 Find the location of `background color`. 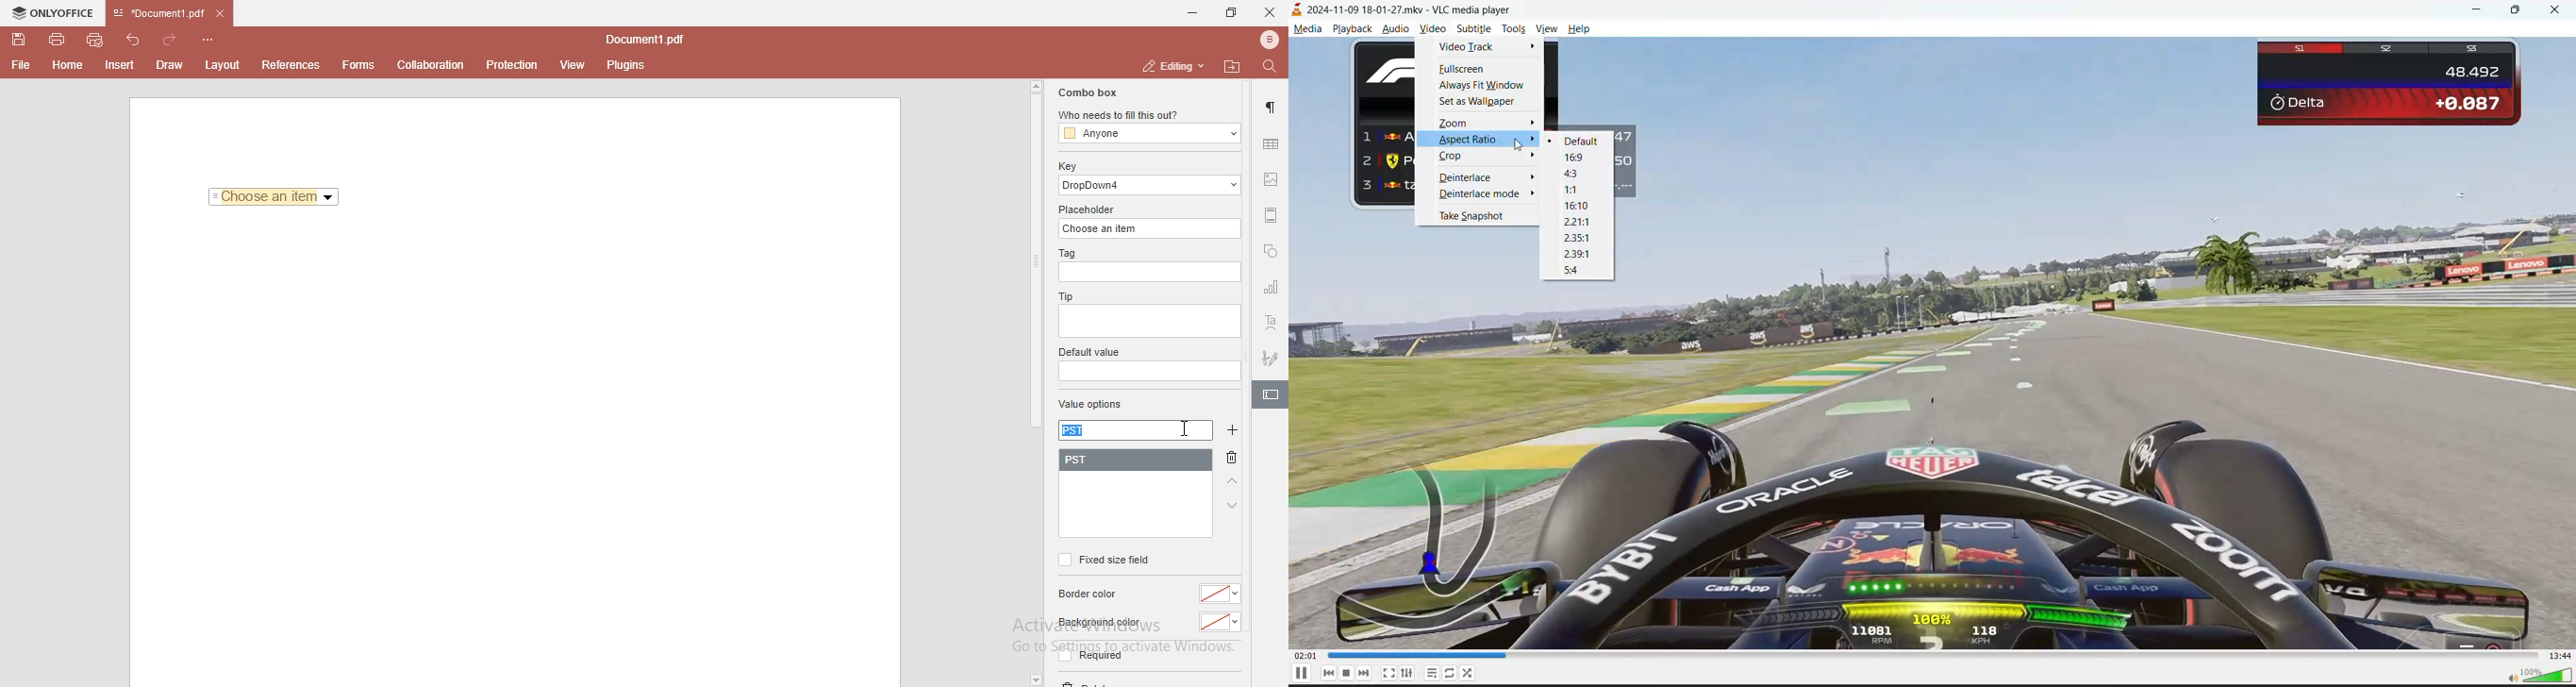

background color is located at coordinates (1098, 623).